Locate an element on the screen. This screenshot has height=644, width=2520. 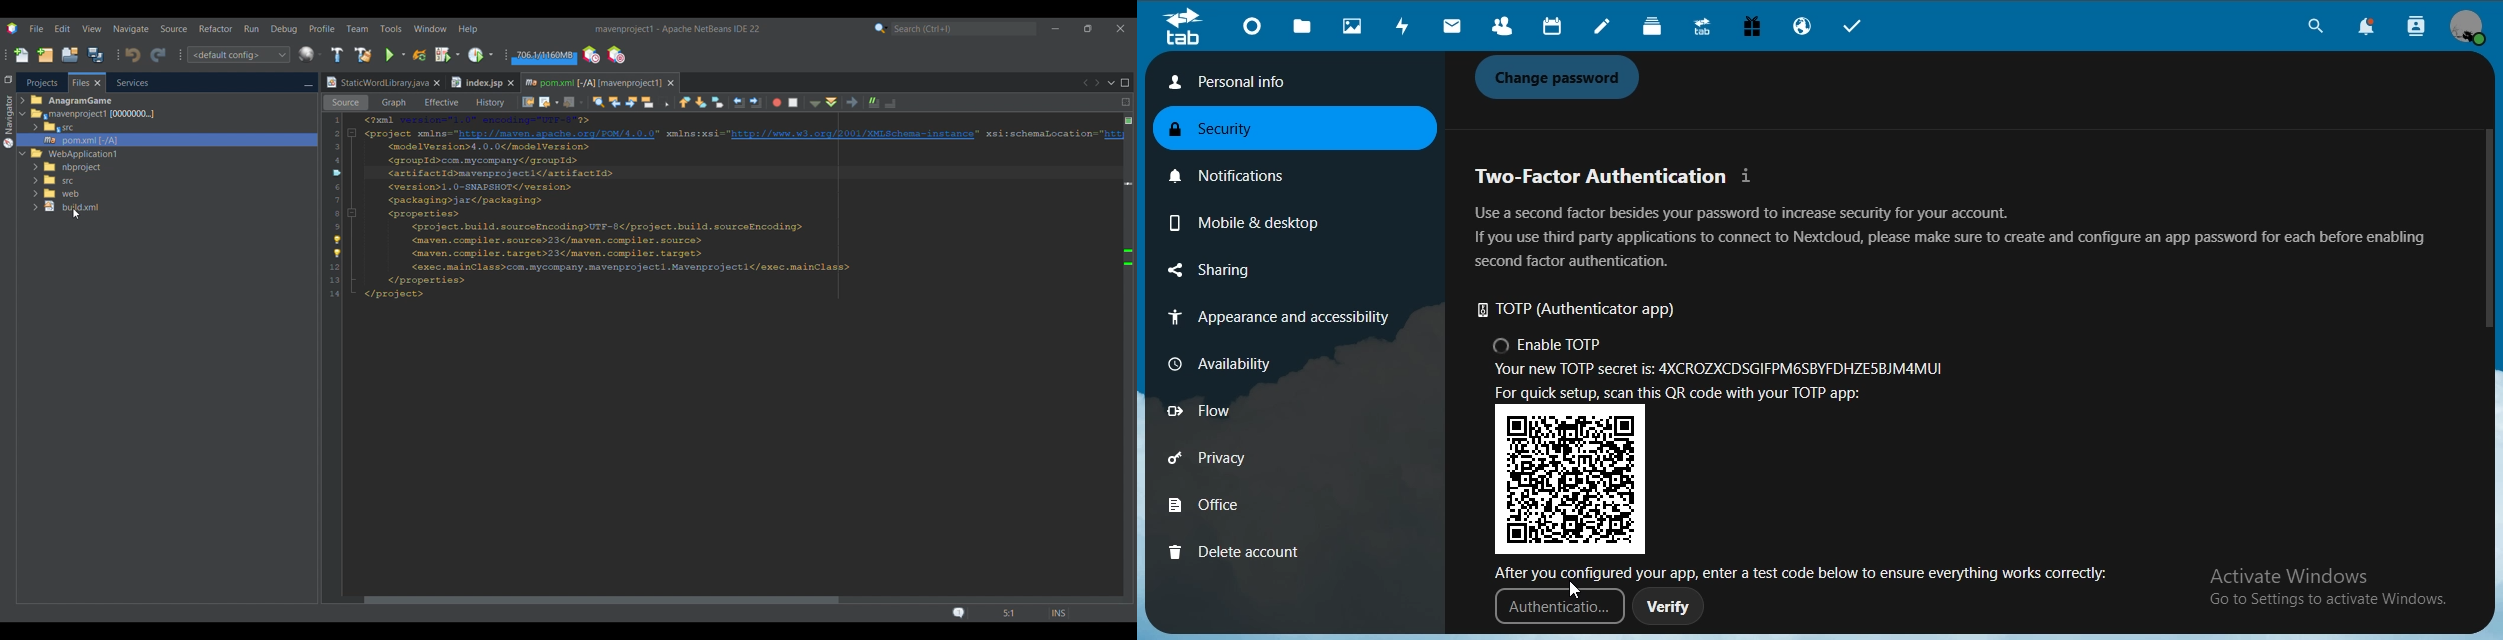
sharing is located at coordinates (1240, 271).